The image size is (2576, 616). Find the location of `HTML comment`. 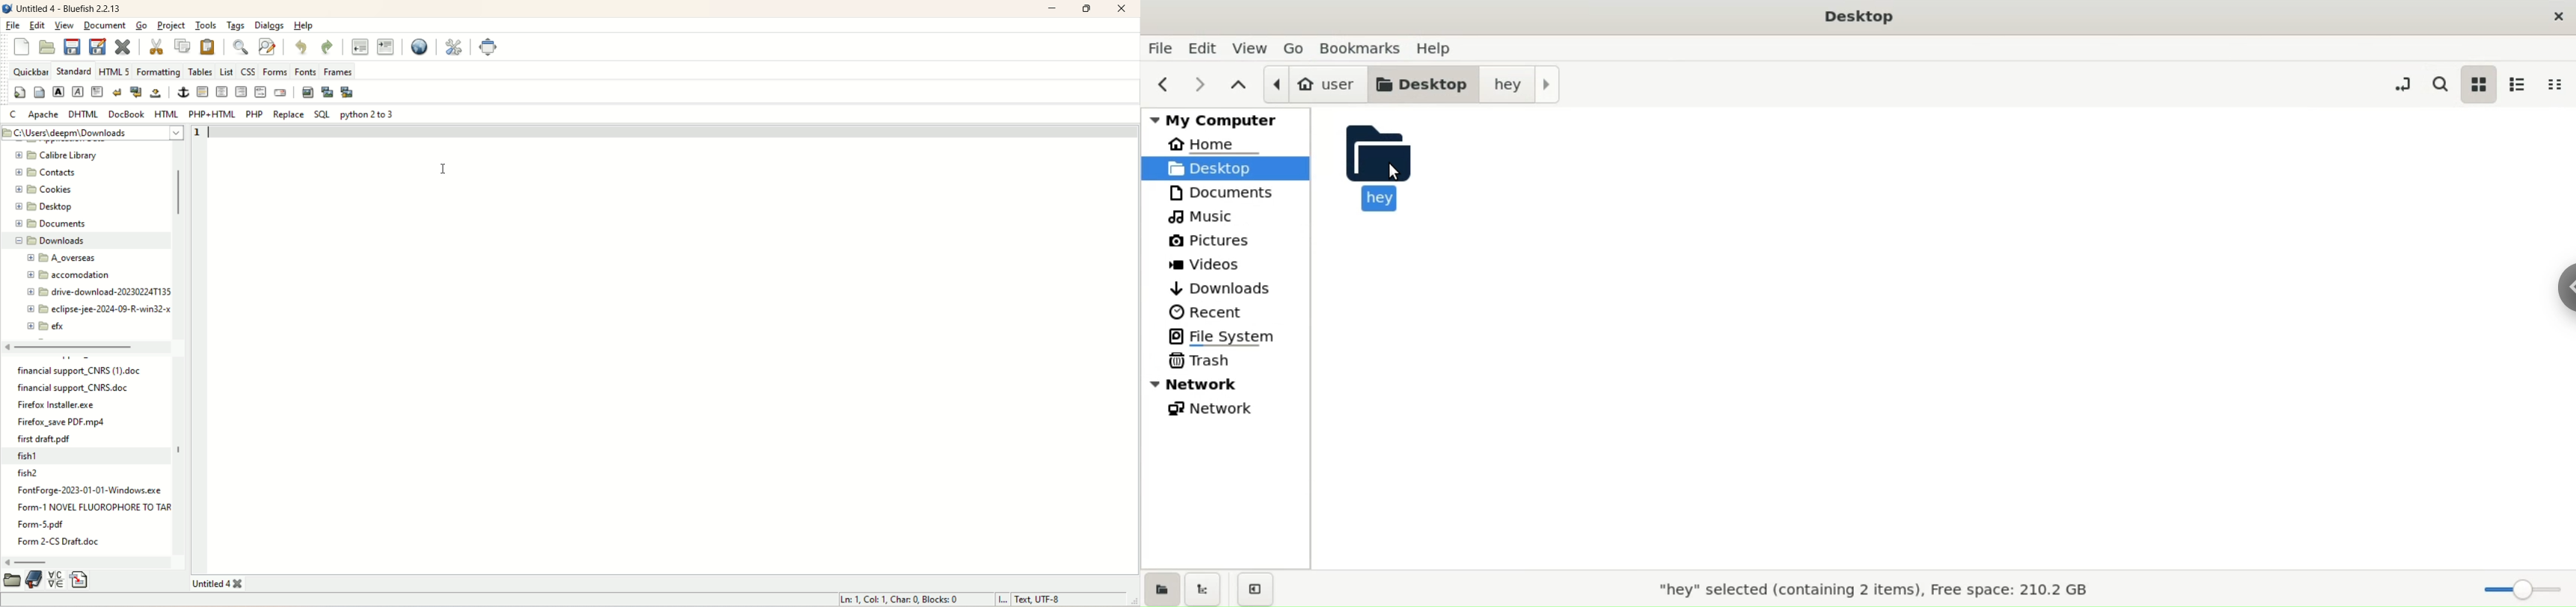

HTML comment is located at coordinates (260, 91).